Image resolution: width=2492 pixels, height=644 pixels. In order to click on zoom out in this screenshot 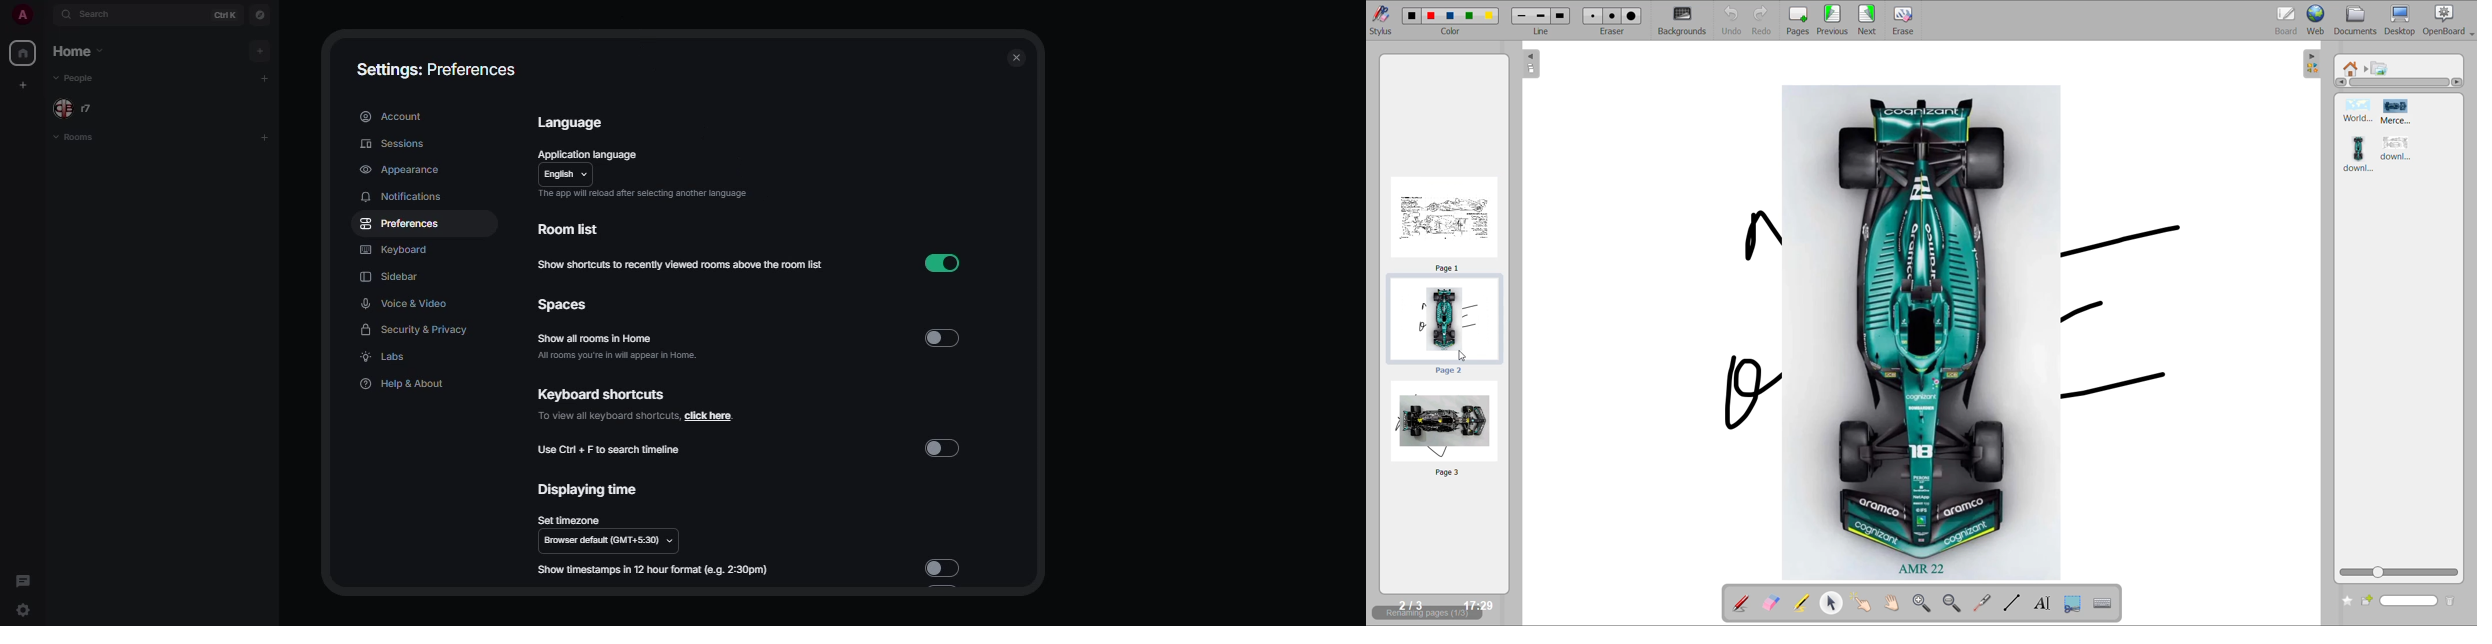, I will do `click(1955, 603)`.